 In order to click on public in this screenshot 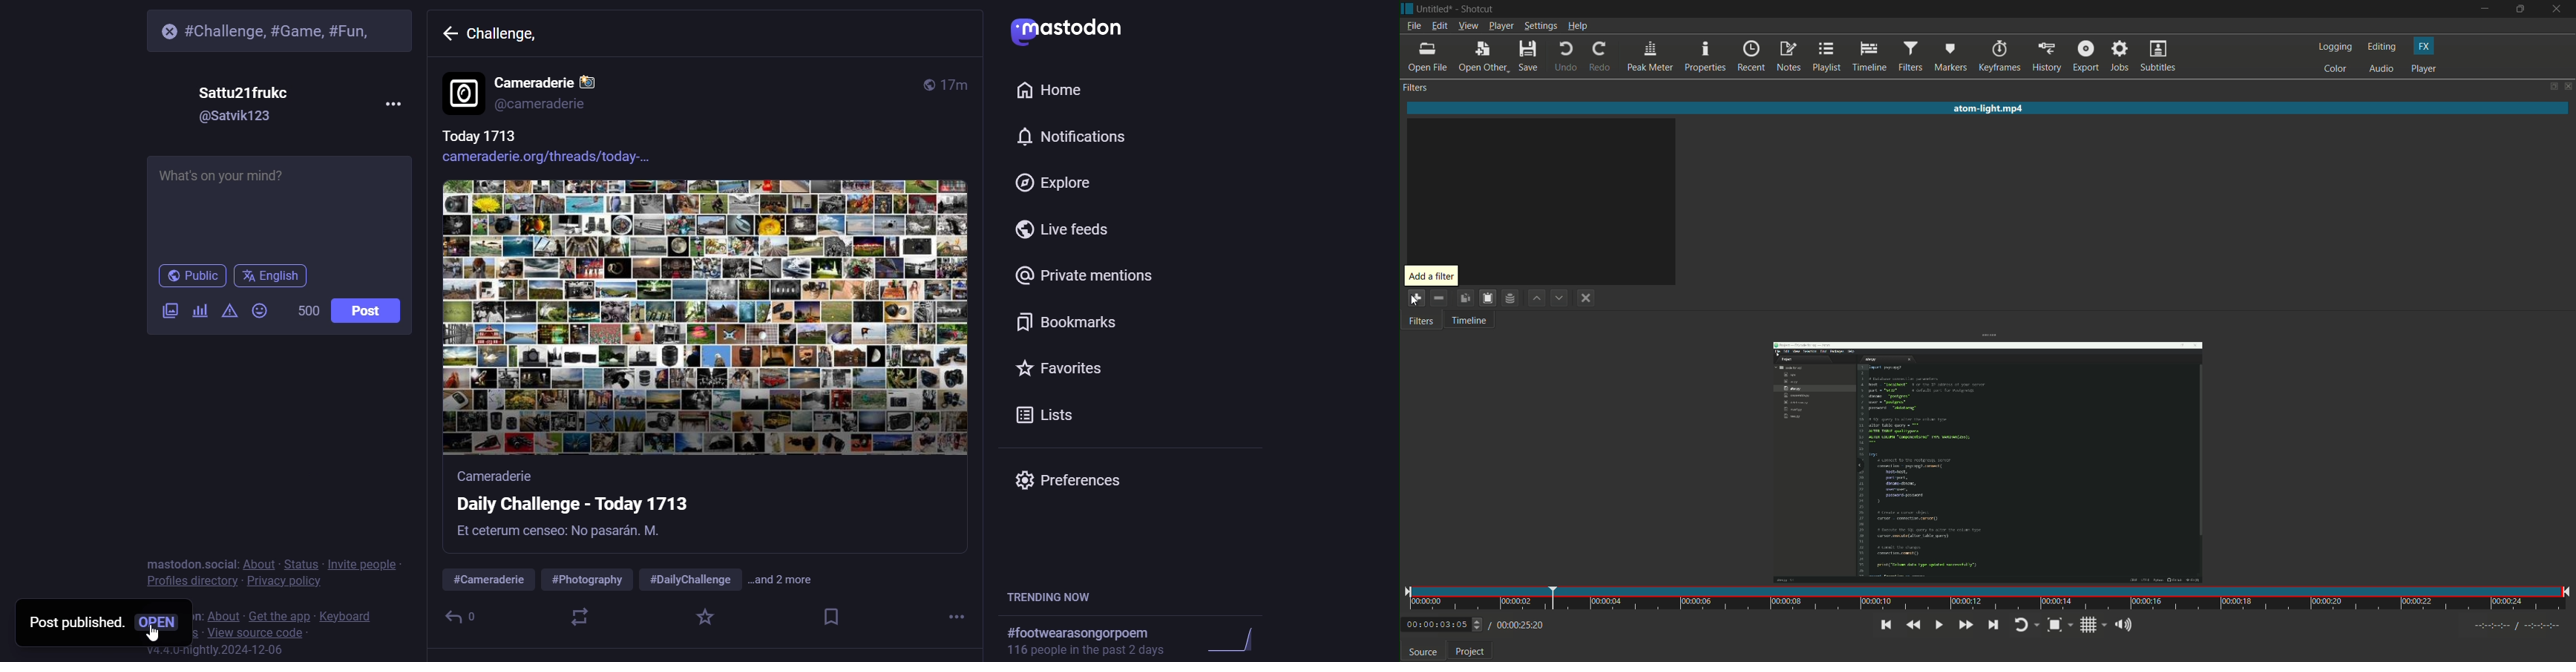, I will do `click(191, 276)`.